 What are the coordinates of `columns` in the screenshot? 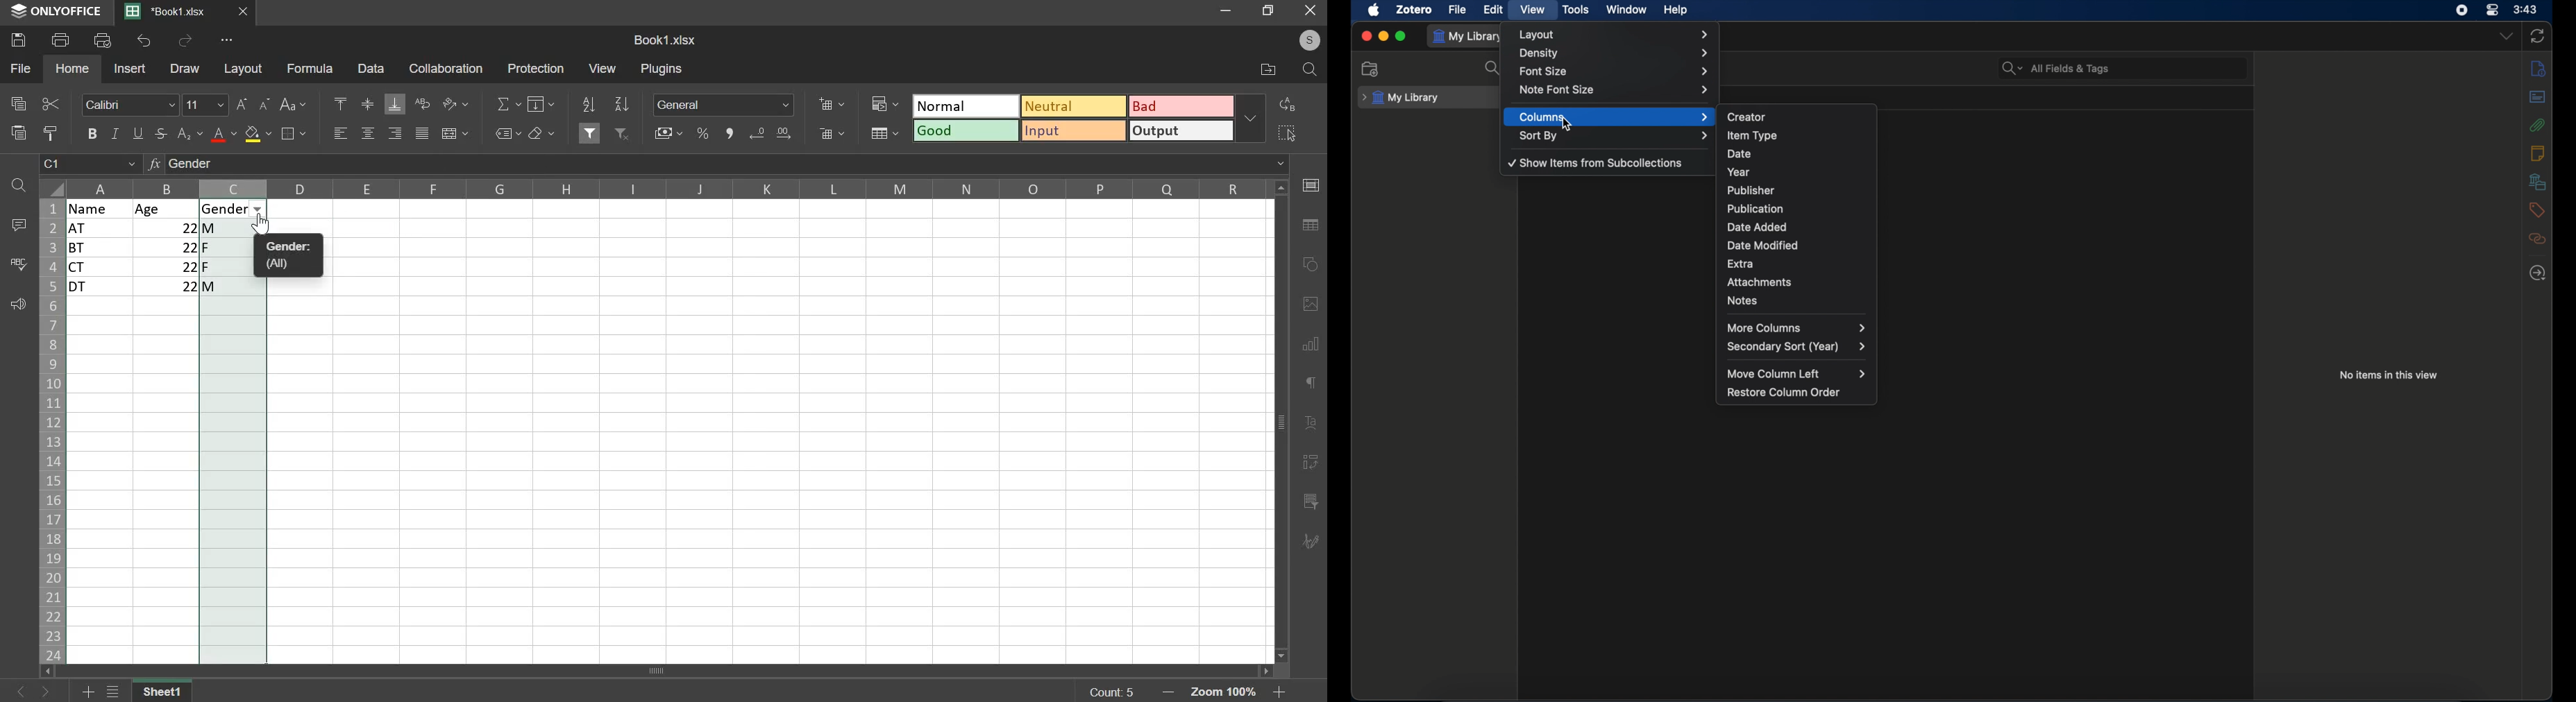 It's located at (1613, 117).